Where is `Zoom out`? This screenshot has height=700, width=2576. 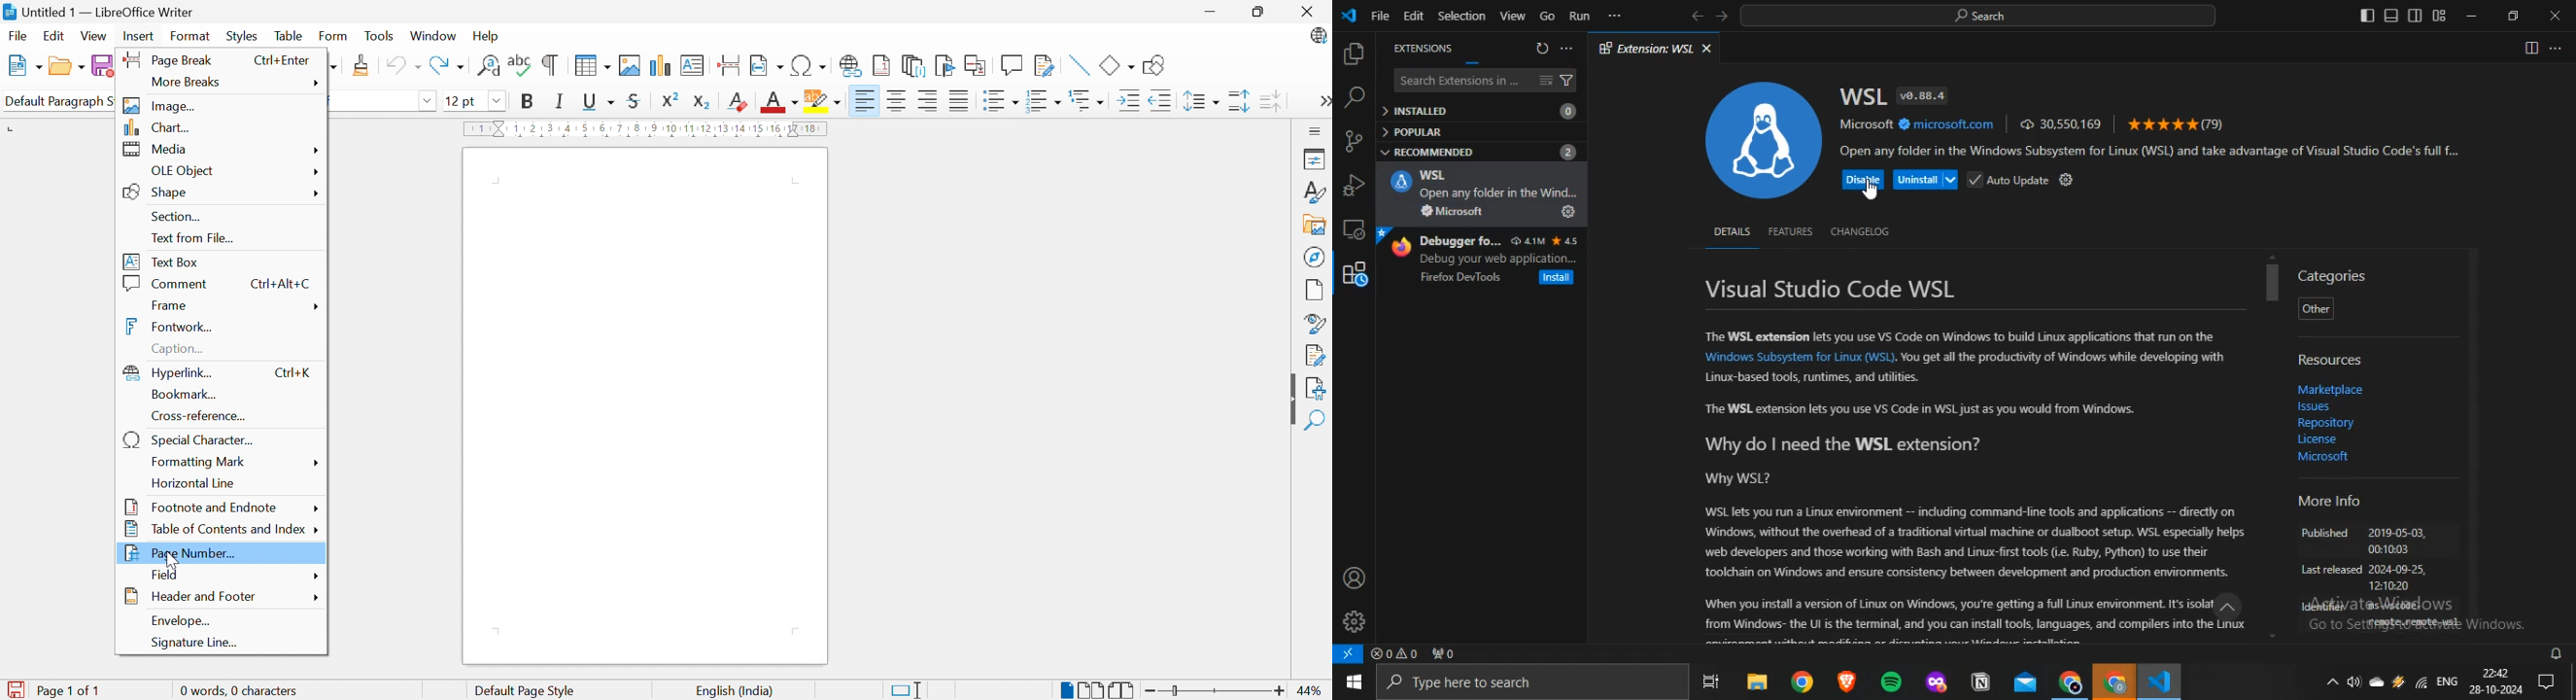 Zoom out is located at coordinates (1153, 692).